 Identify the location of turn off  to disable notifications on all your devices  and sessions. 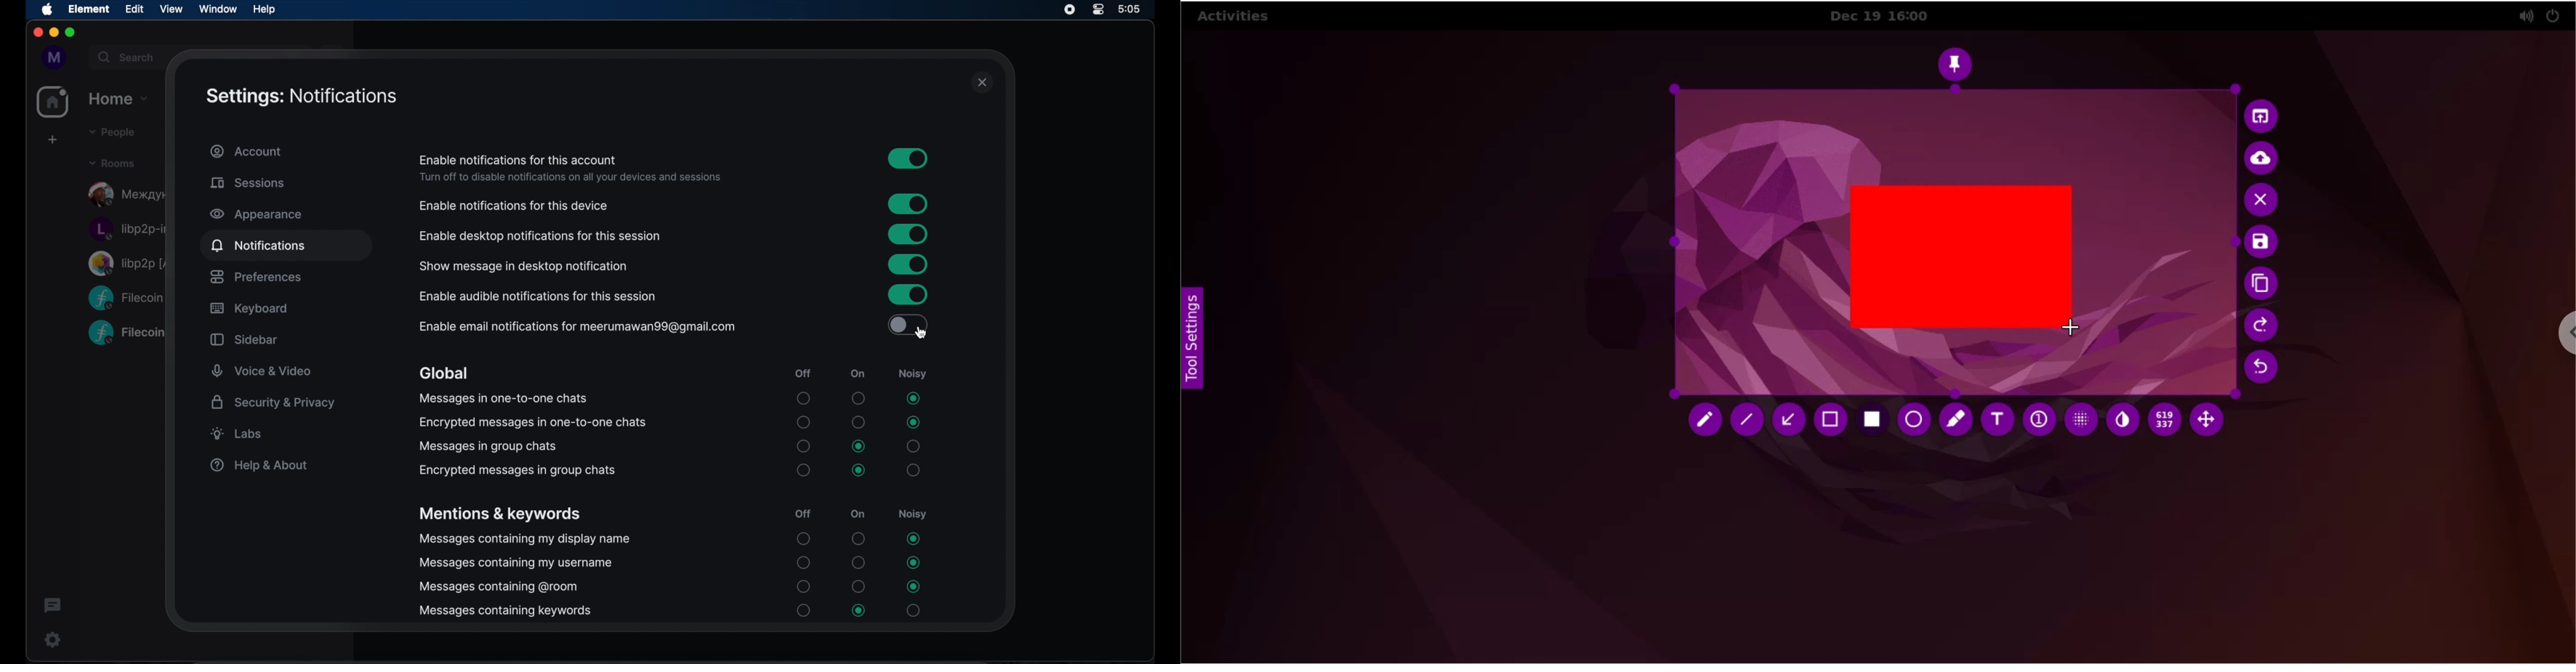
(570, 178).